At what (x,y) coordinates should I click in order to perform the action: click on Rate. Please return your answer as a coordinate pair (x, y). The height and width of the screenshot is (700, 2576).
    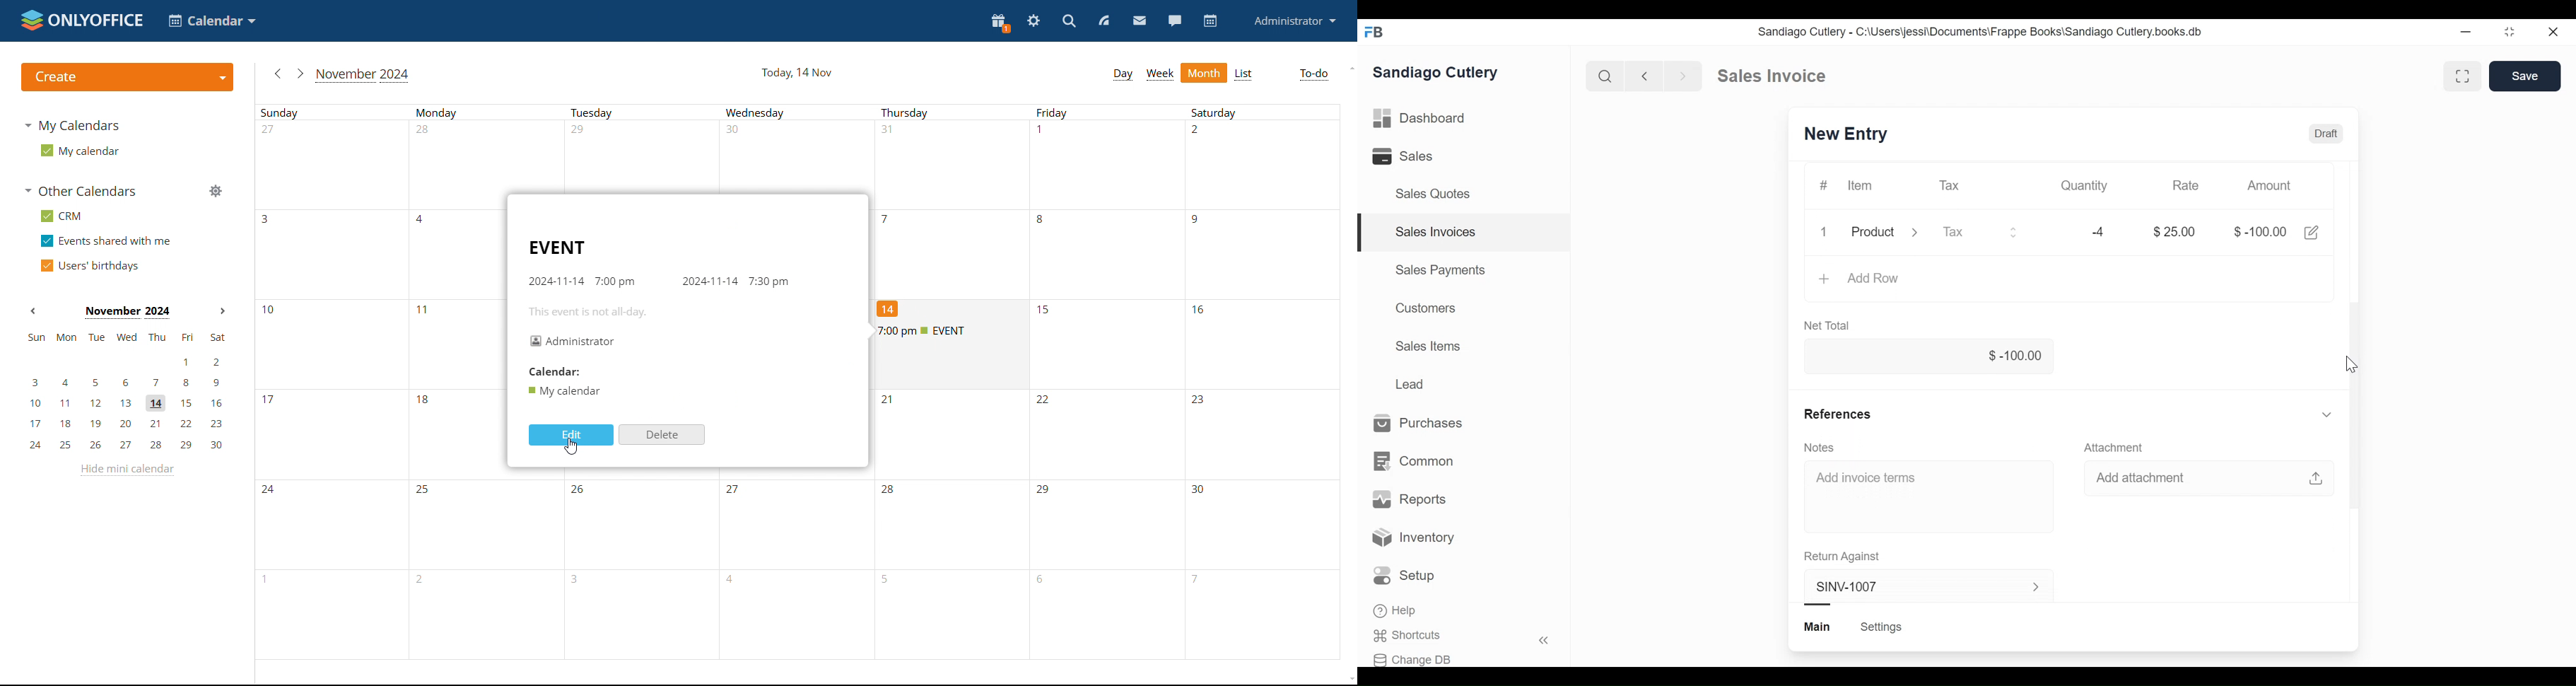
    Looking at the image, I should click on (2185, 185).